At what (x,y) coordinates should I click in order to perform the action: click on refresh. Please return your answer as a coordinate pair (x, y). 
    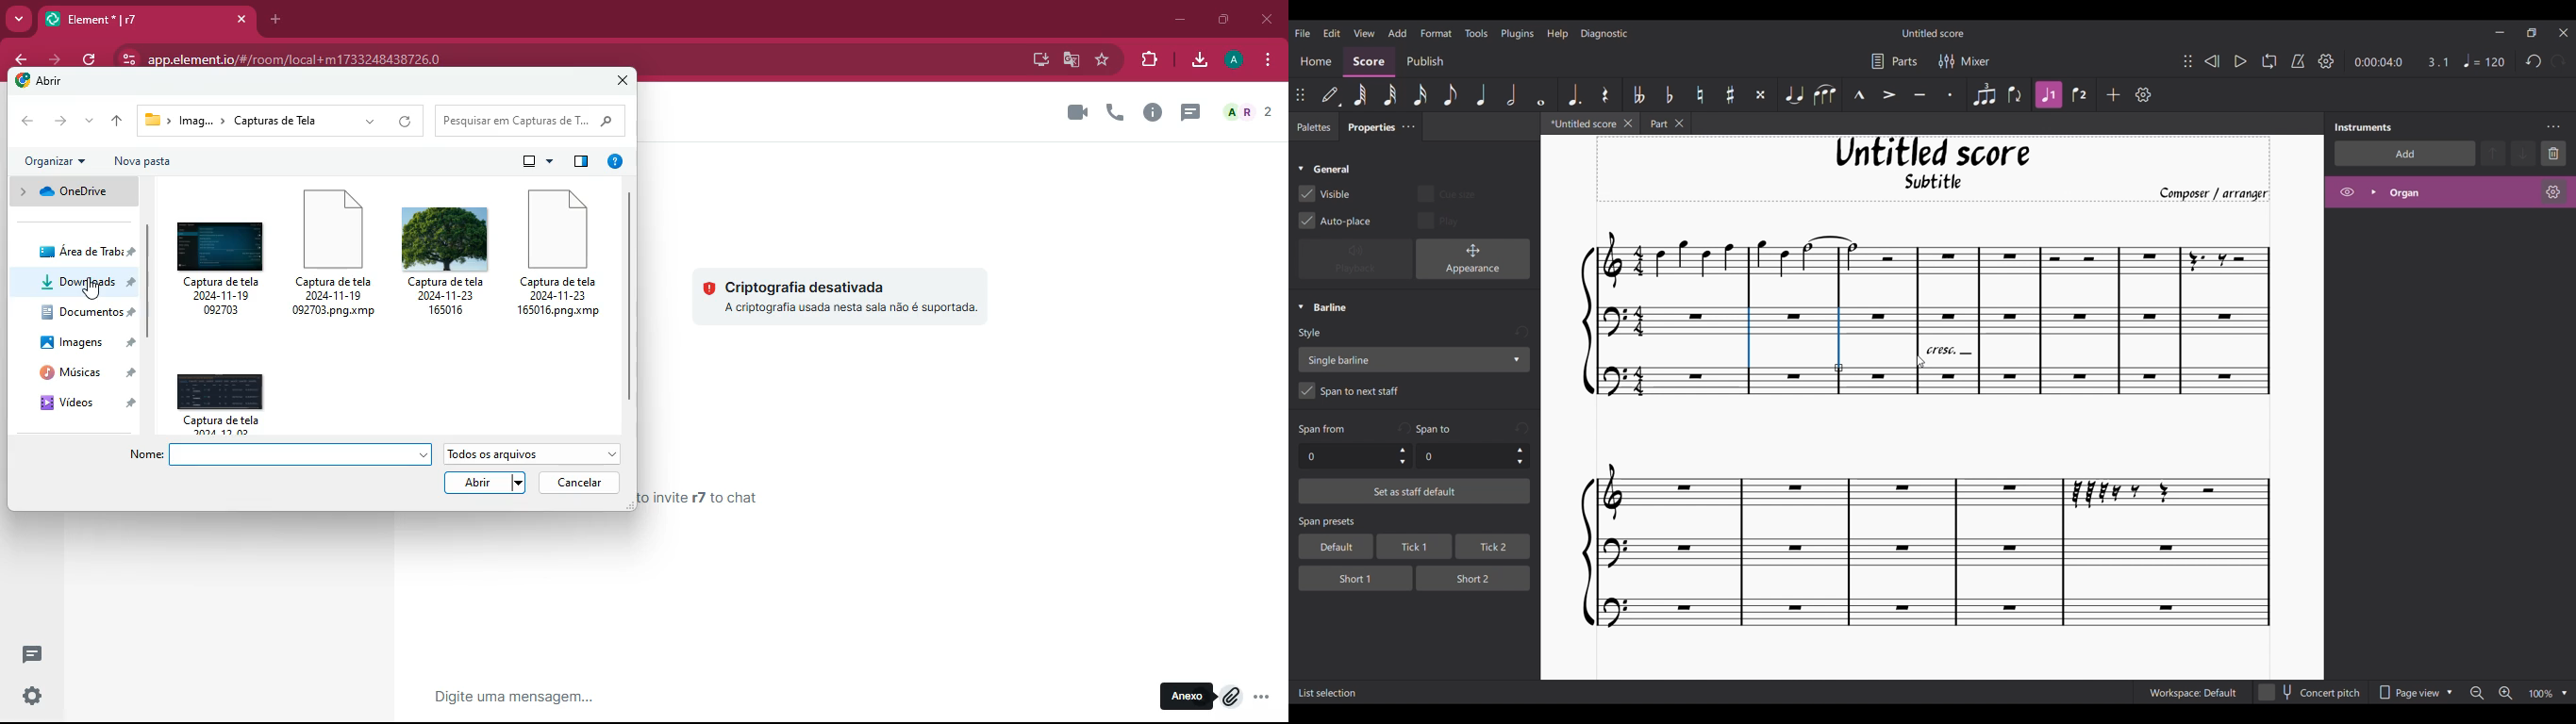
    Looking at the image, I should click on (88, 59).